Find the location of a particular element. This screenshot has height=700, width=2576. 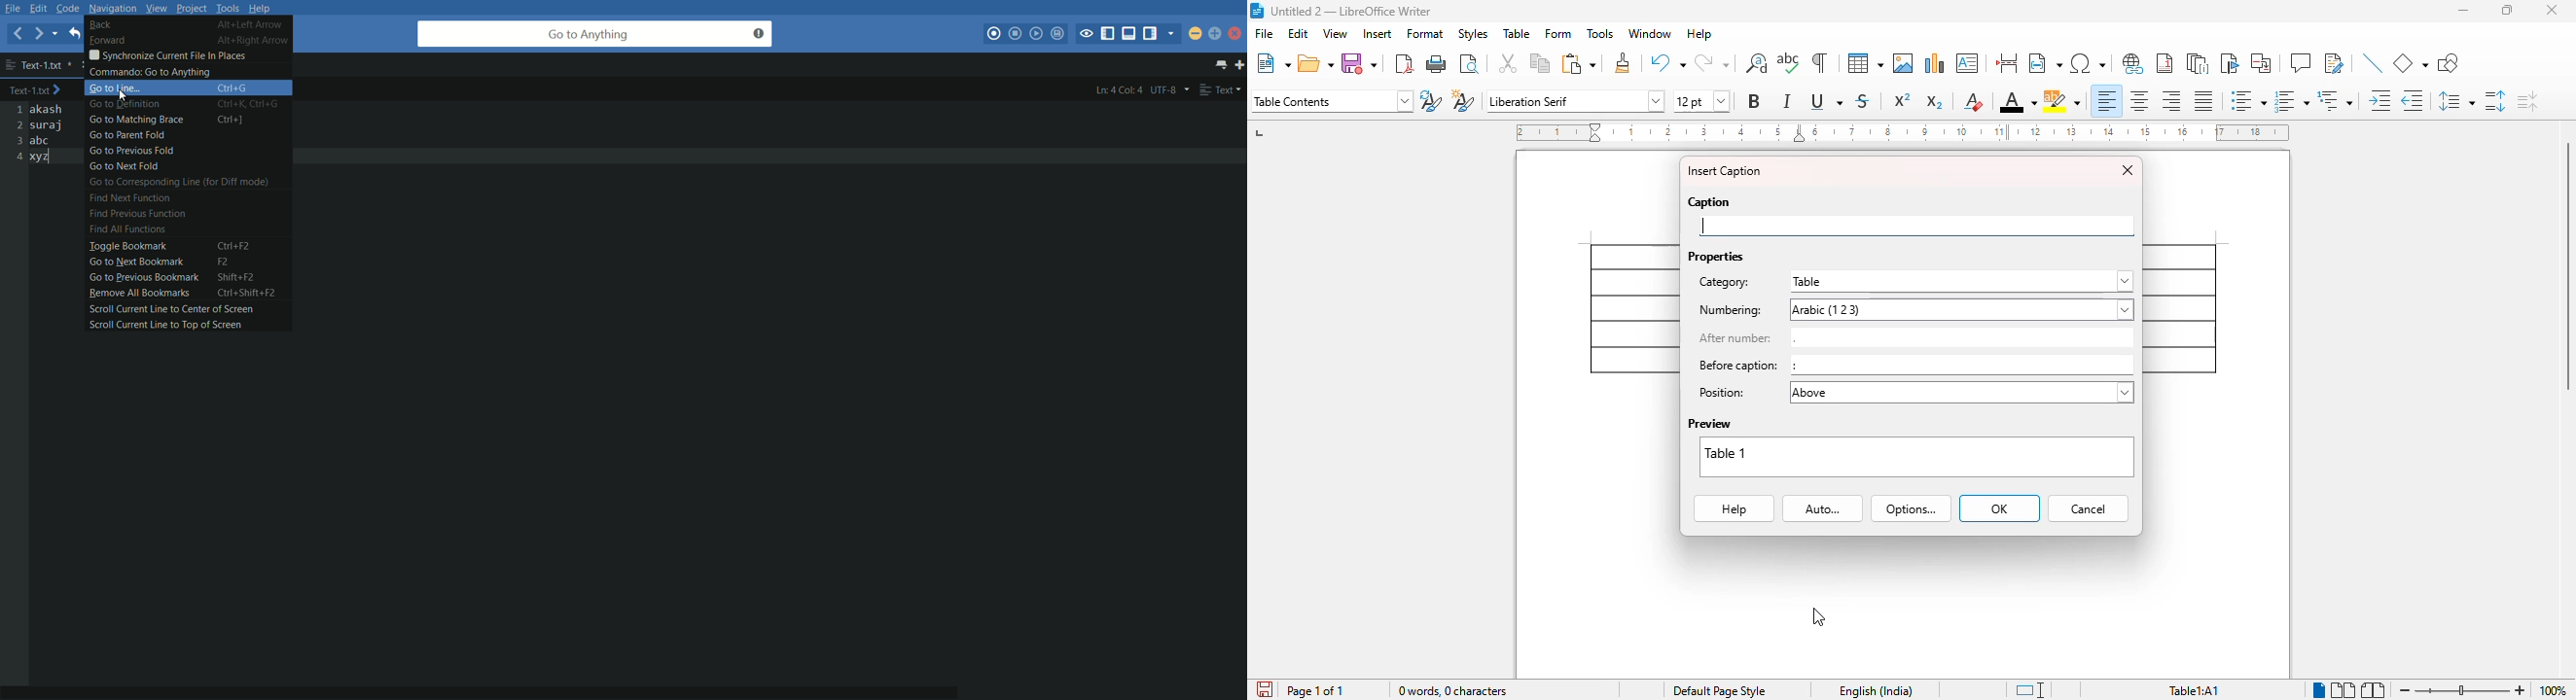

edit is located at coordinates (1300, 33).